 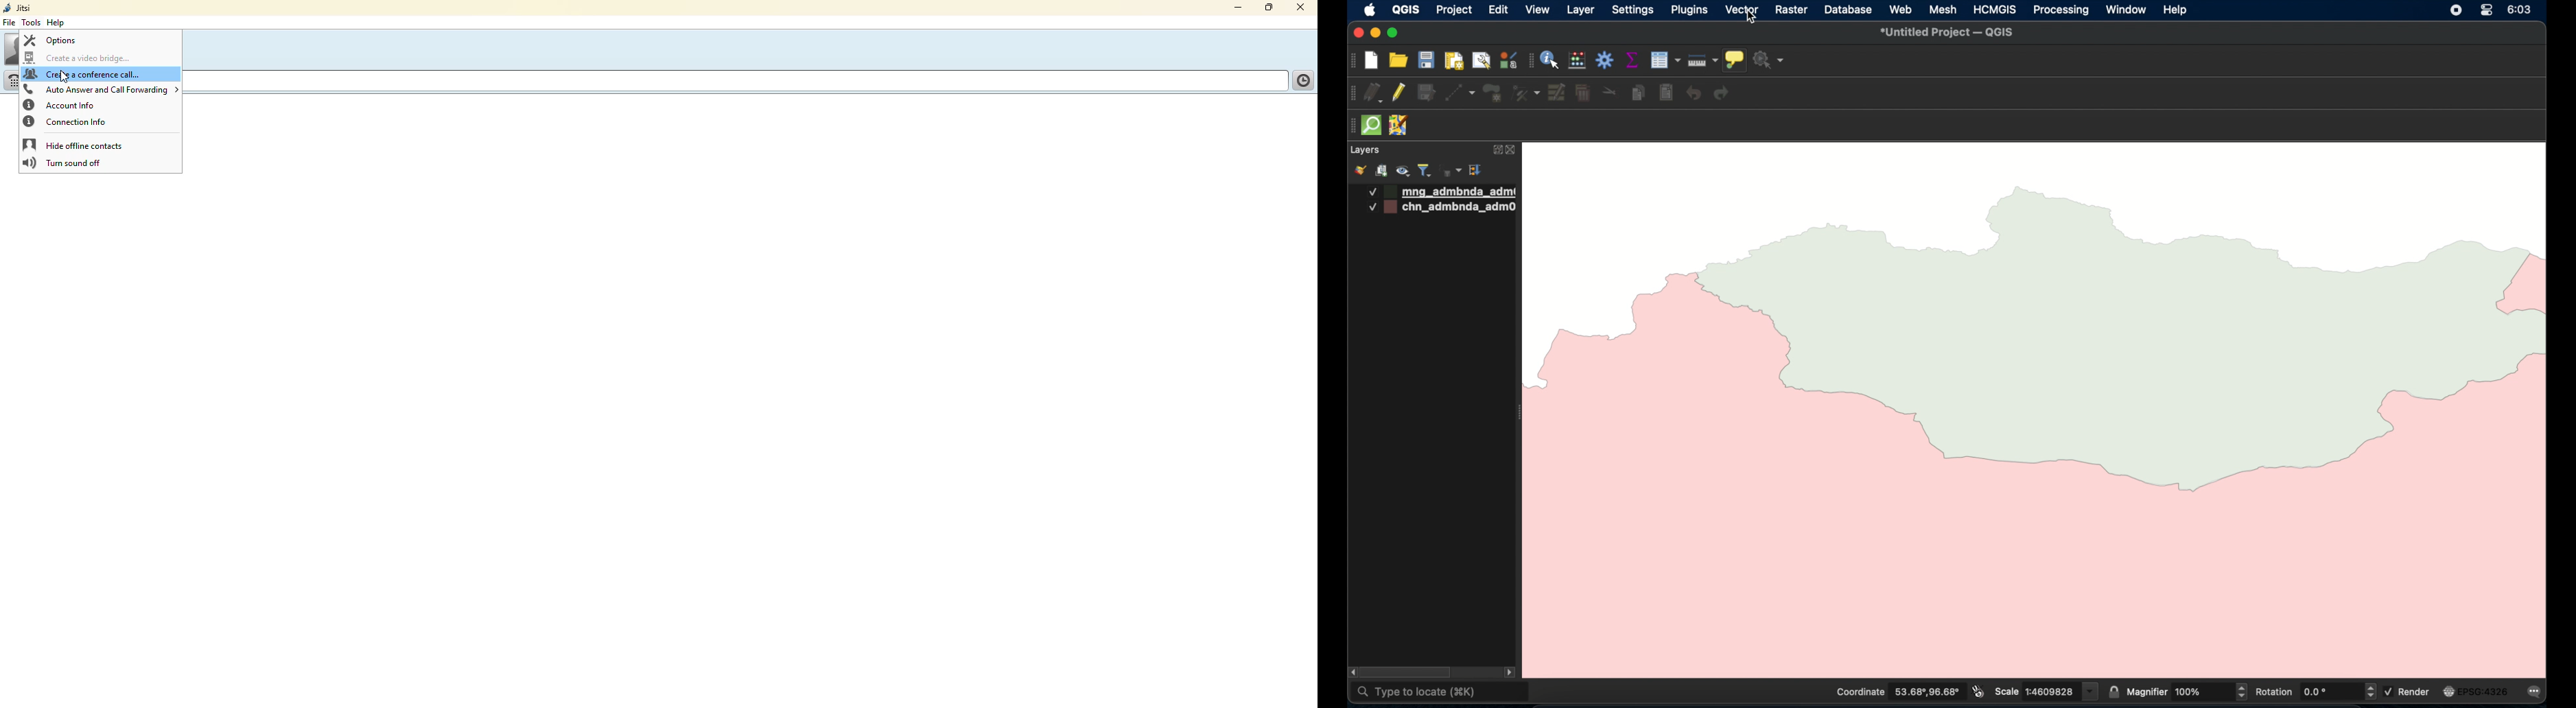 I want to click on time, so click(x=2521, y=10).